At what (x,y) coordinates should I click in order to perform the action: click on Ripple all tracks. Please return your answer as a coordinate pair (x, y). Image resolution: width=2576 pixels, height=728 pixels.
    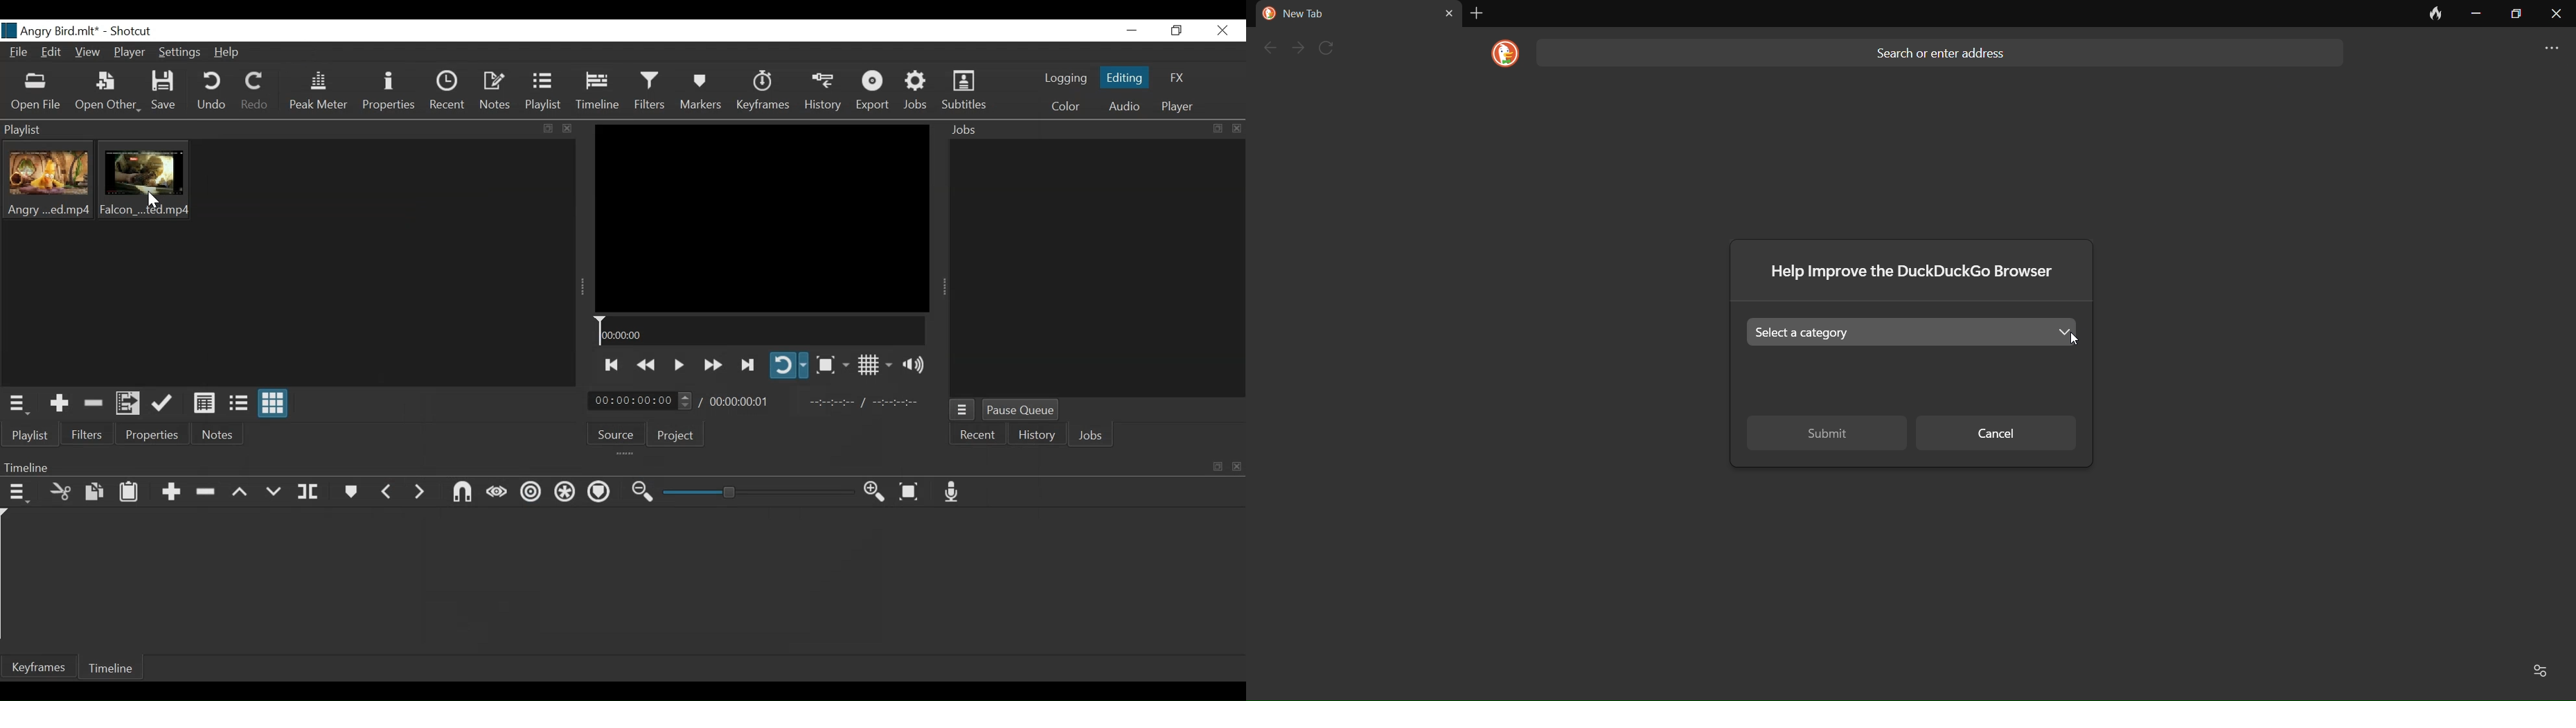
    Looking at the image, I should click on (598, 493).